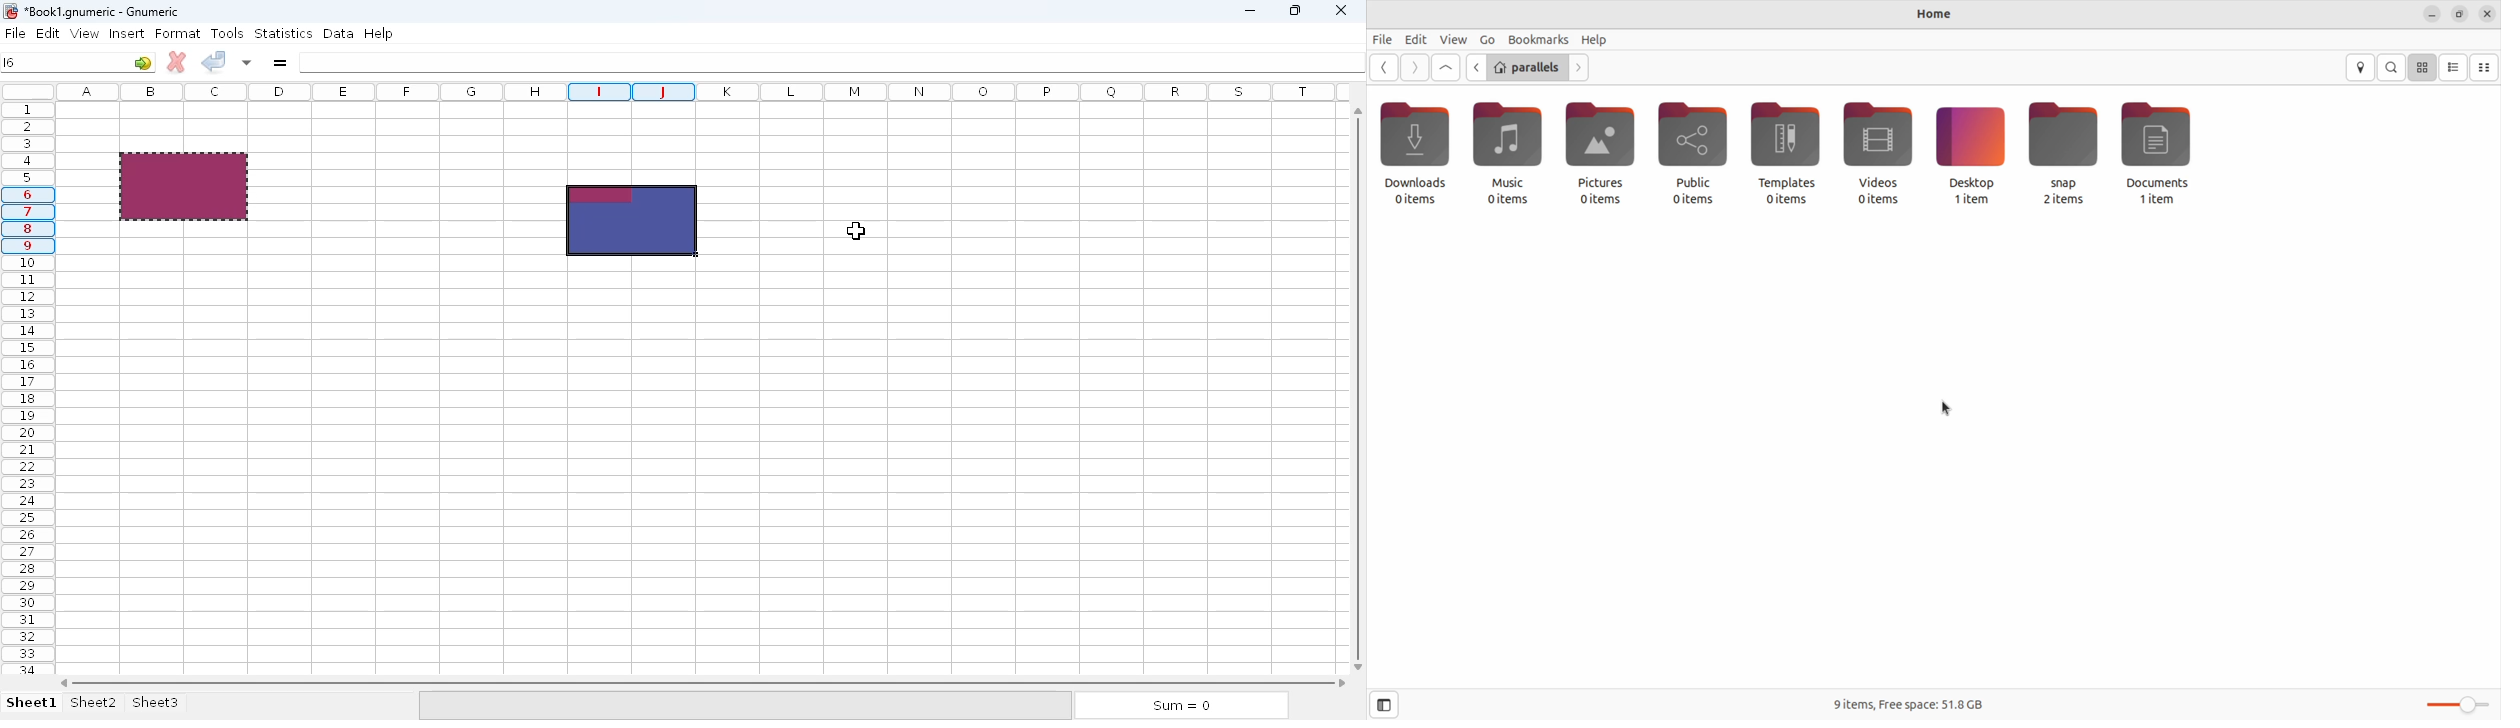 The height and width of the screenshot is (728, 2520). Describe the element at coordinates (2454, 67) in the screenshot. I see `list view` at that location.